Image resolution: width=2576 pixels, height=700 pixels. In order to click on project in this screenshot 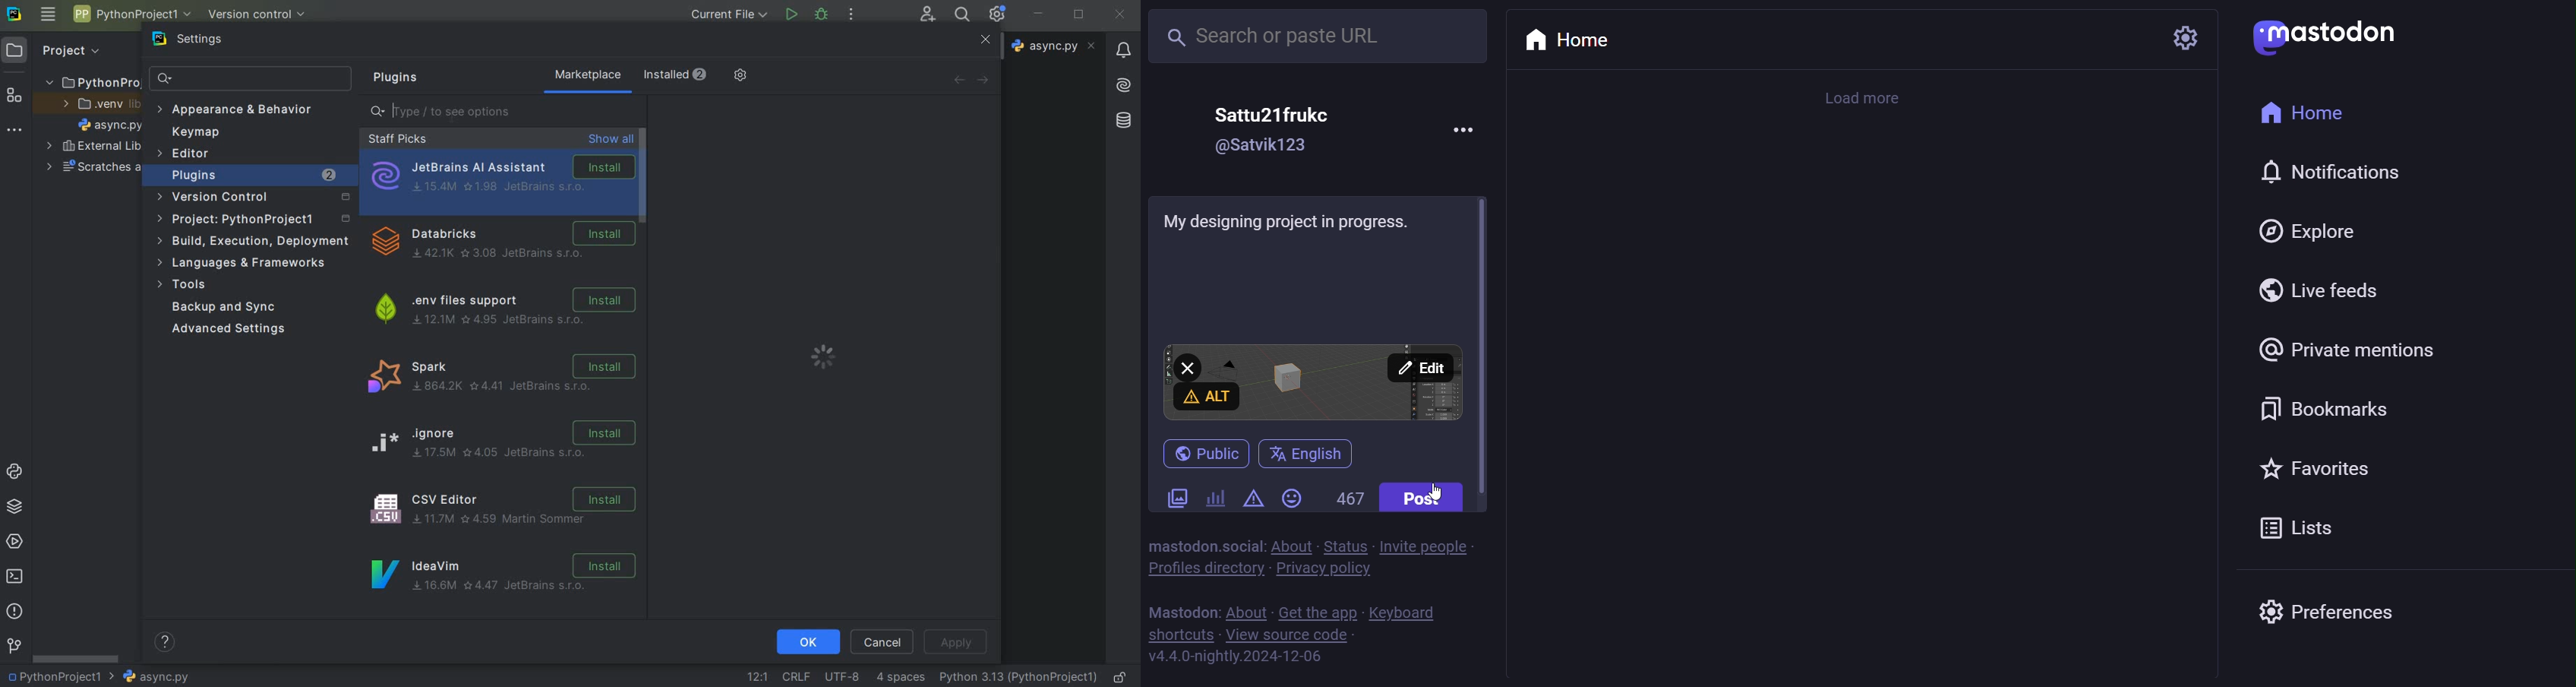, I will do `click(252, 220)`.